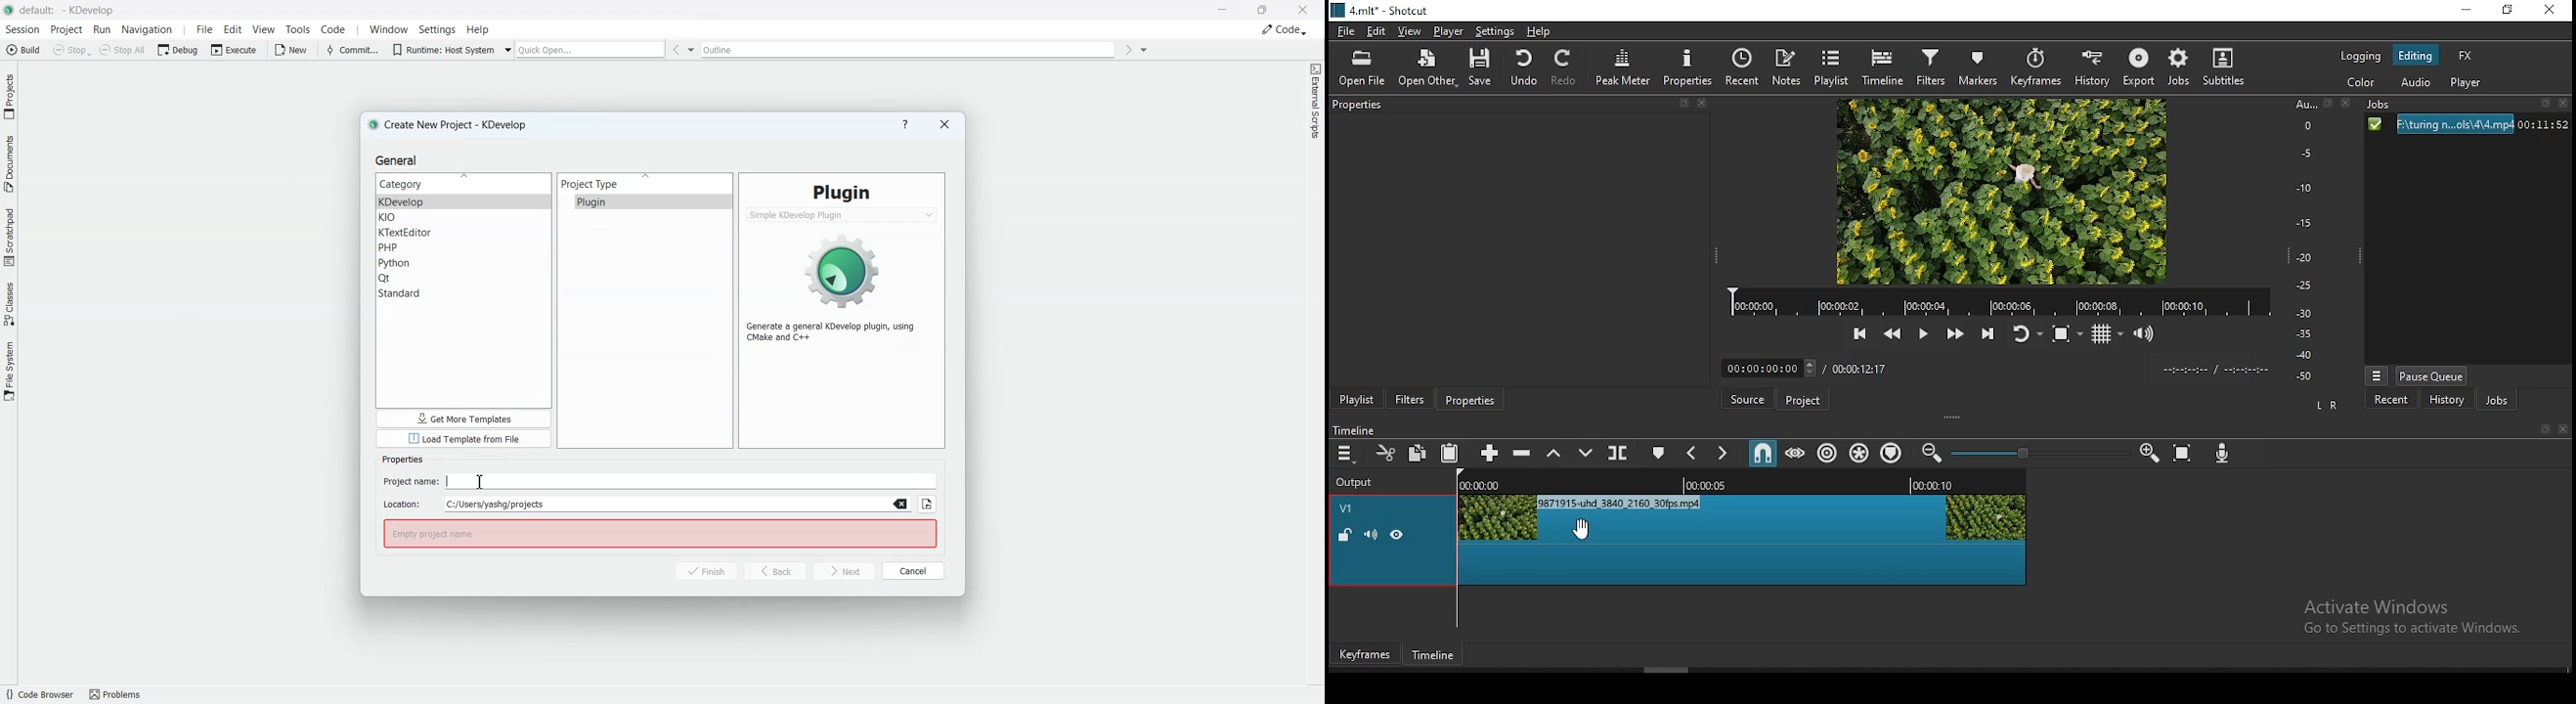 This screenshot has height=728, width=2576. I want to click on Project Type, so click(645, 184).